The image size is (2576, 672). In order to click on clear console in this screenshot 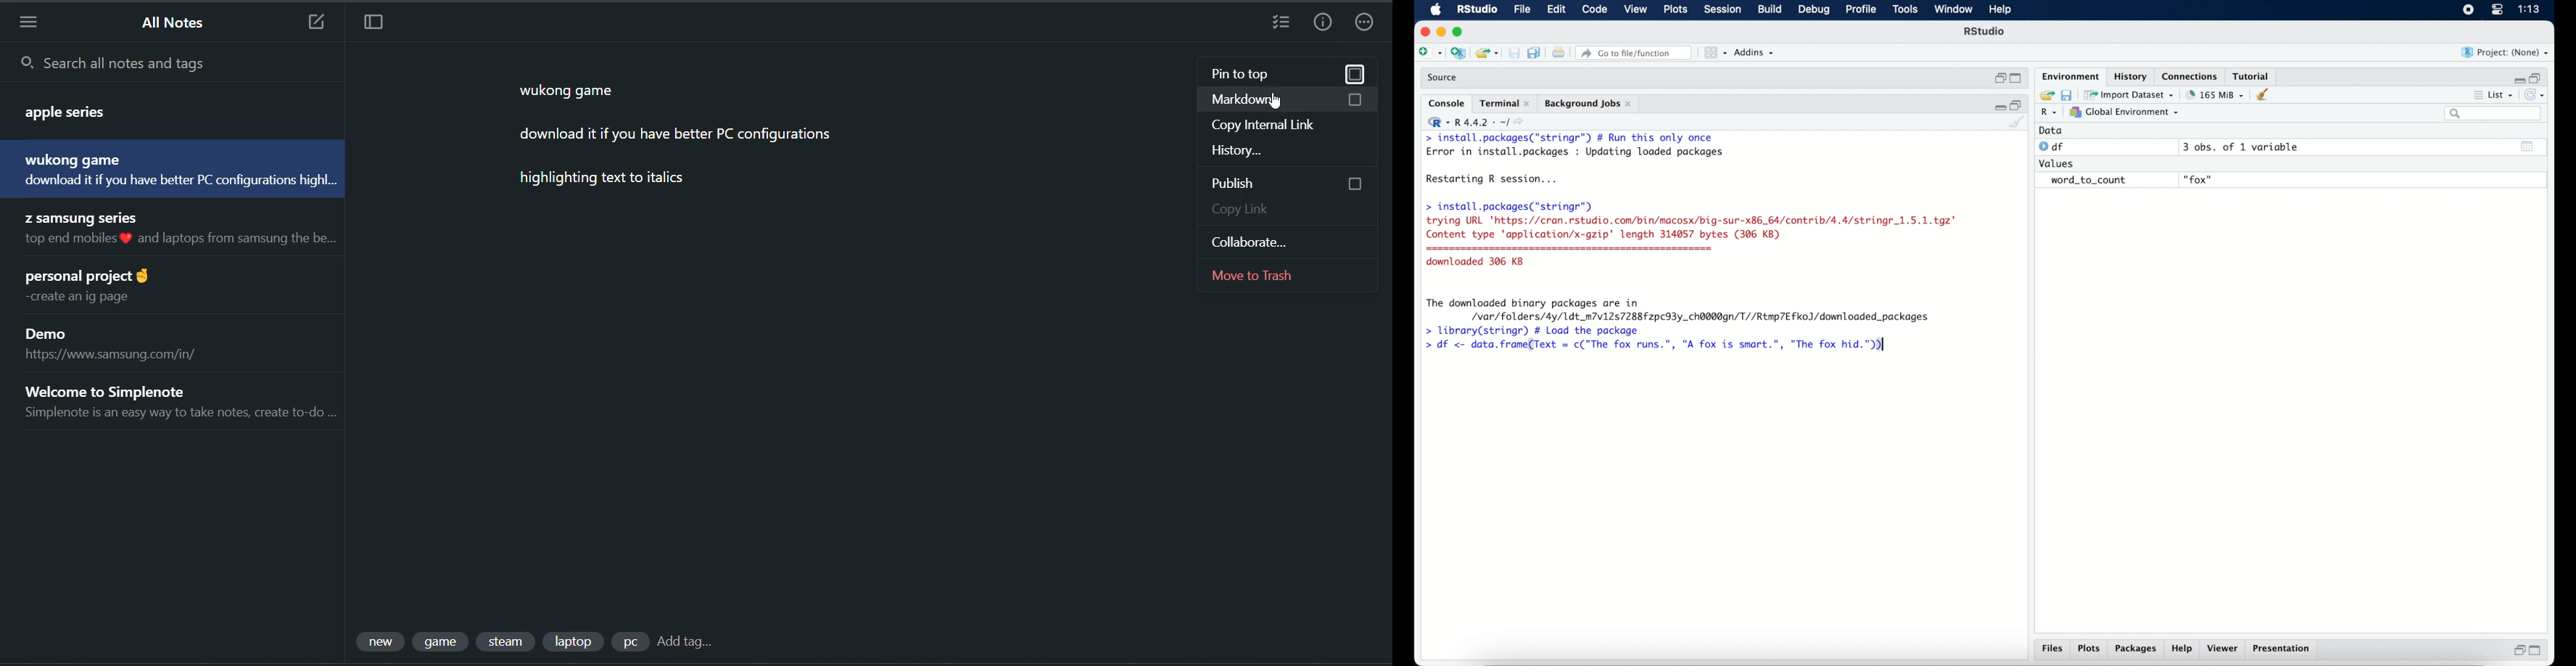, I will do `click(2018, 123)`.